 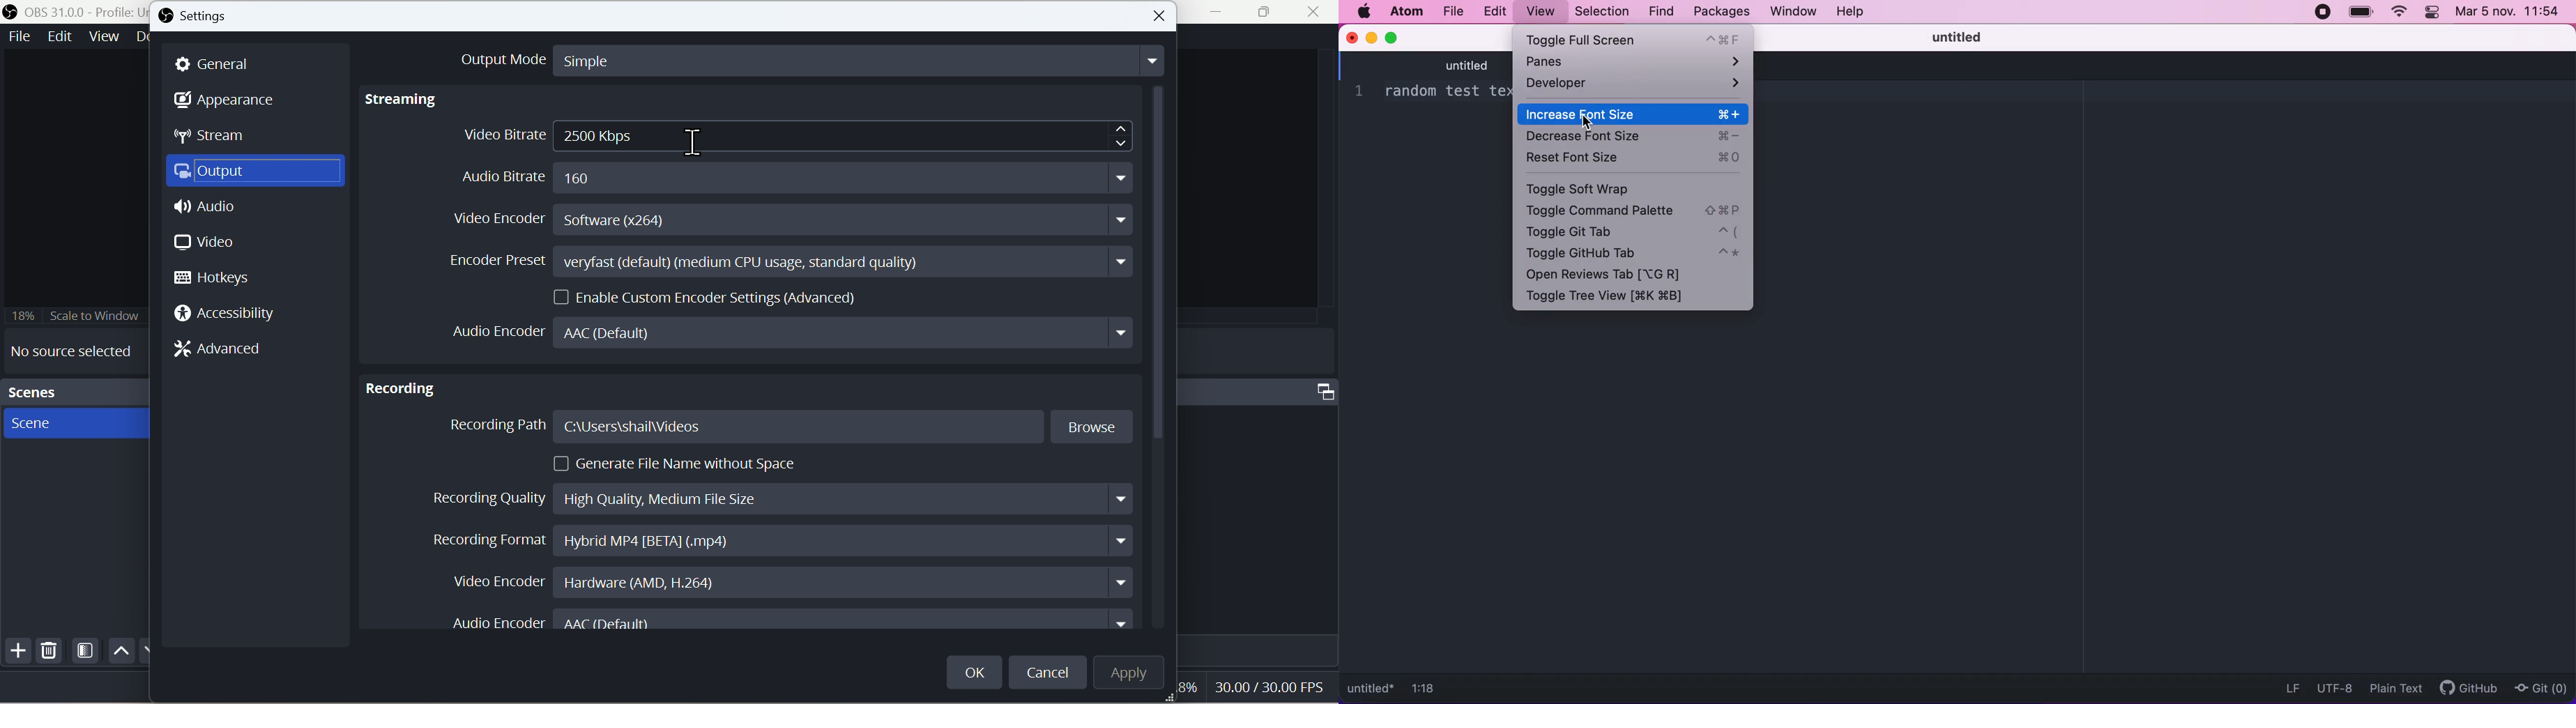 What do you see at coordinates (1634, 254) in the screenshot?
I see `toggle github tab` at bounding box center [1634, 254].